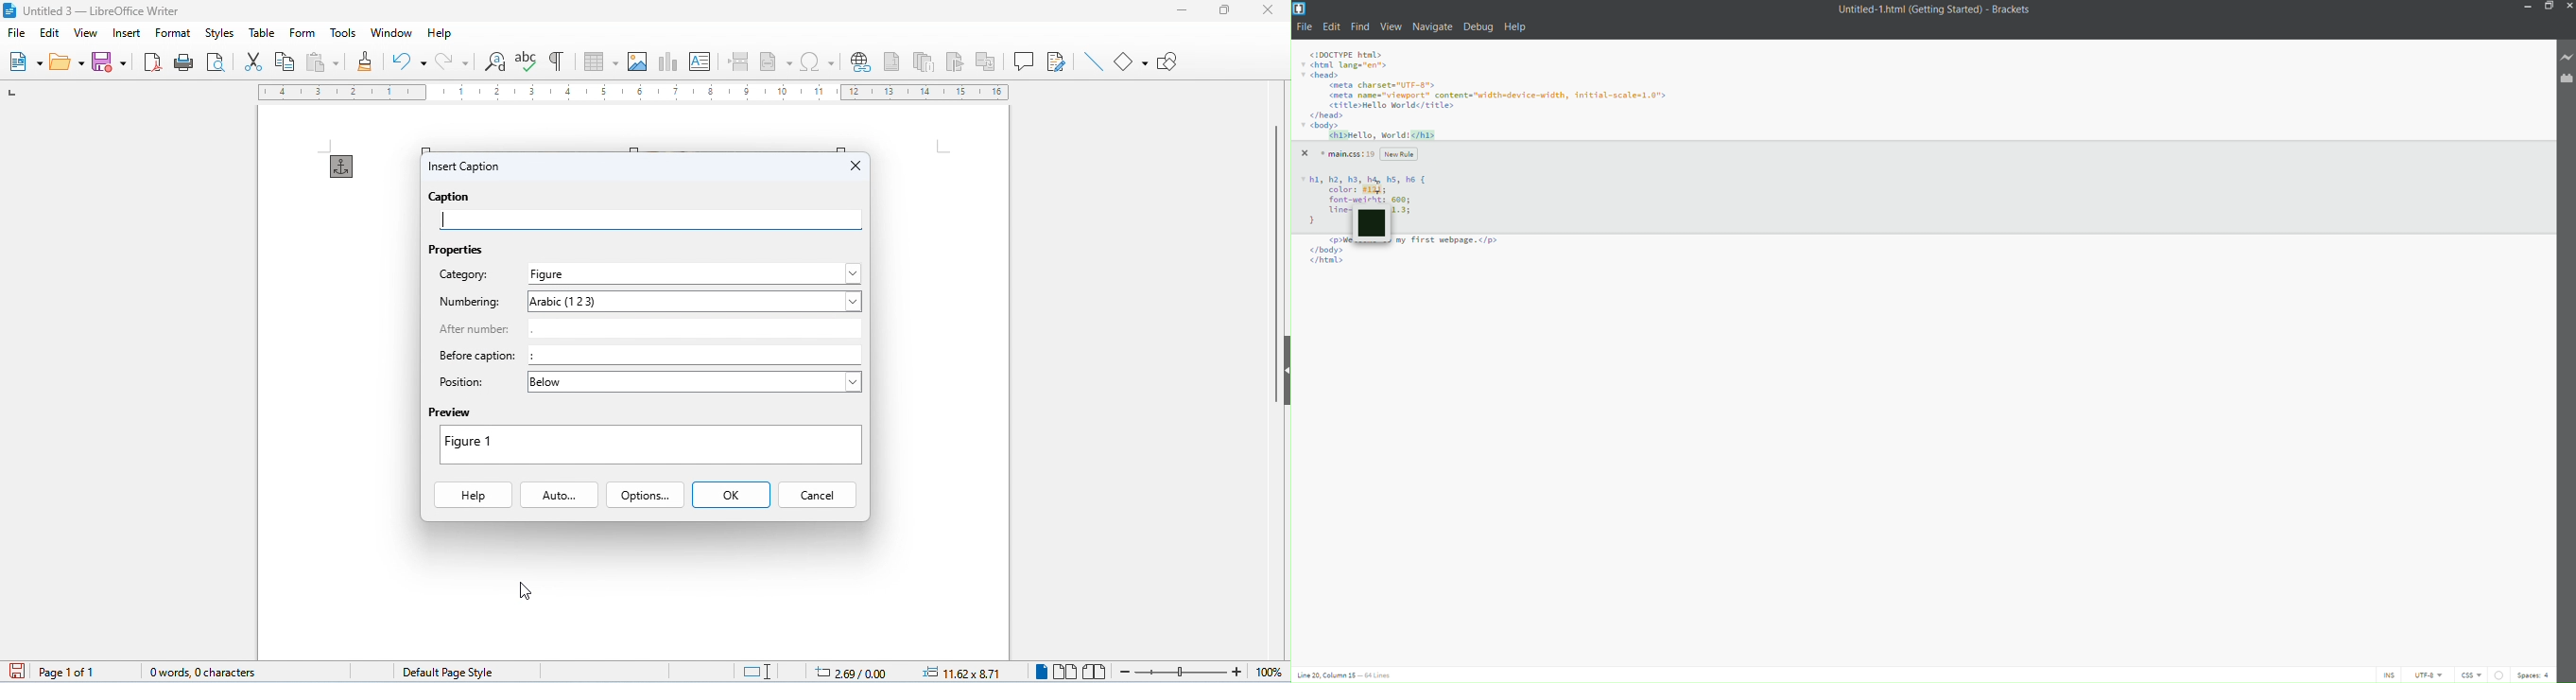 The image size is (2576, 700). What do you see at coordinates (525, 591) in the screenshot?
I see `cursor movement` at bounding box center [525, 591].